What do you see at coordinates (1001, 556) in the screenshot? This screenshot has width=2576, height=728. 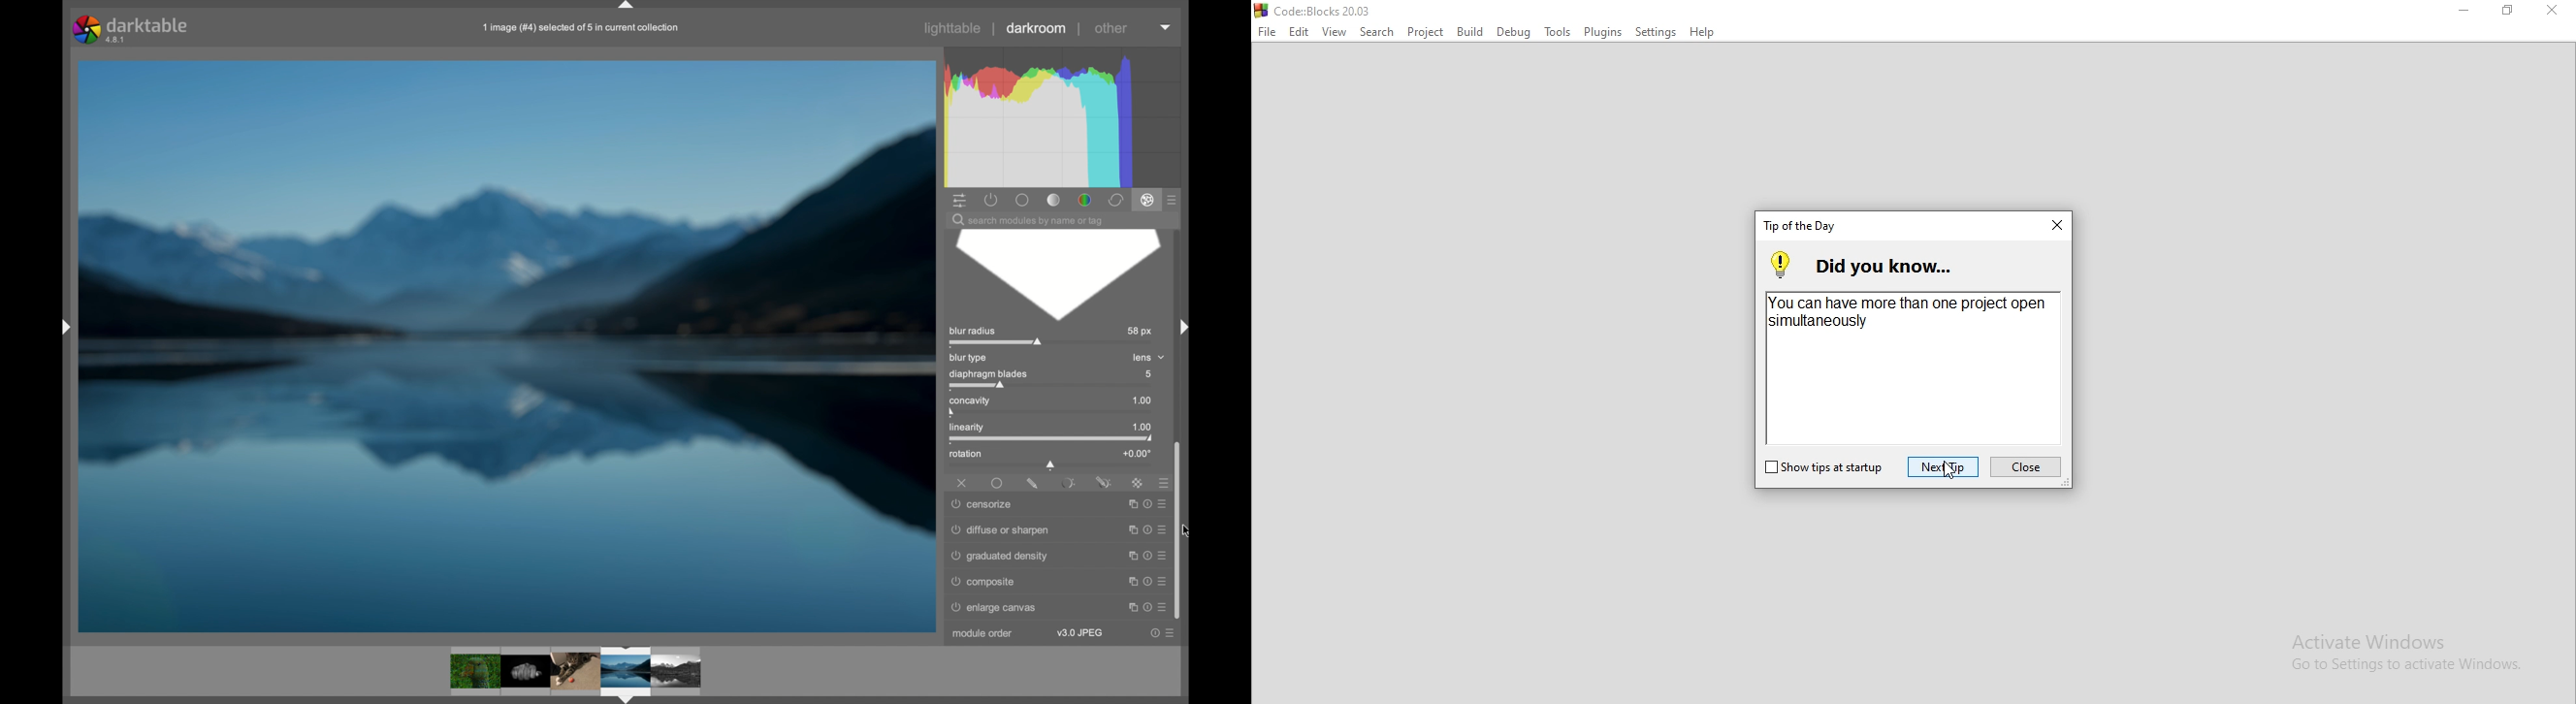 I see `graduated density` at bounding box center [1001, 556].